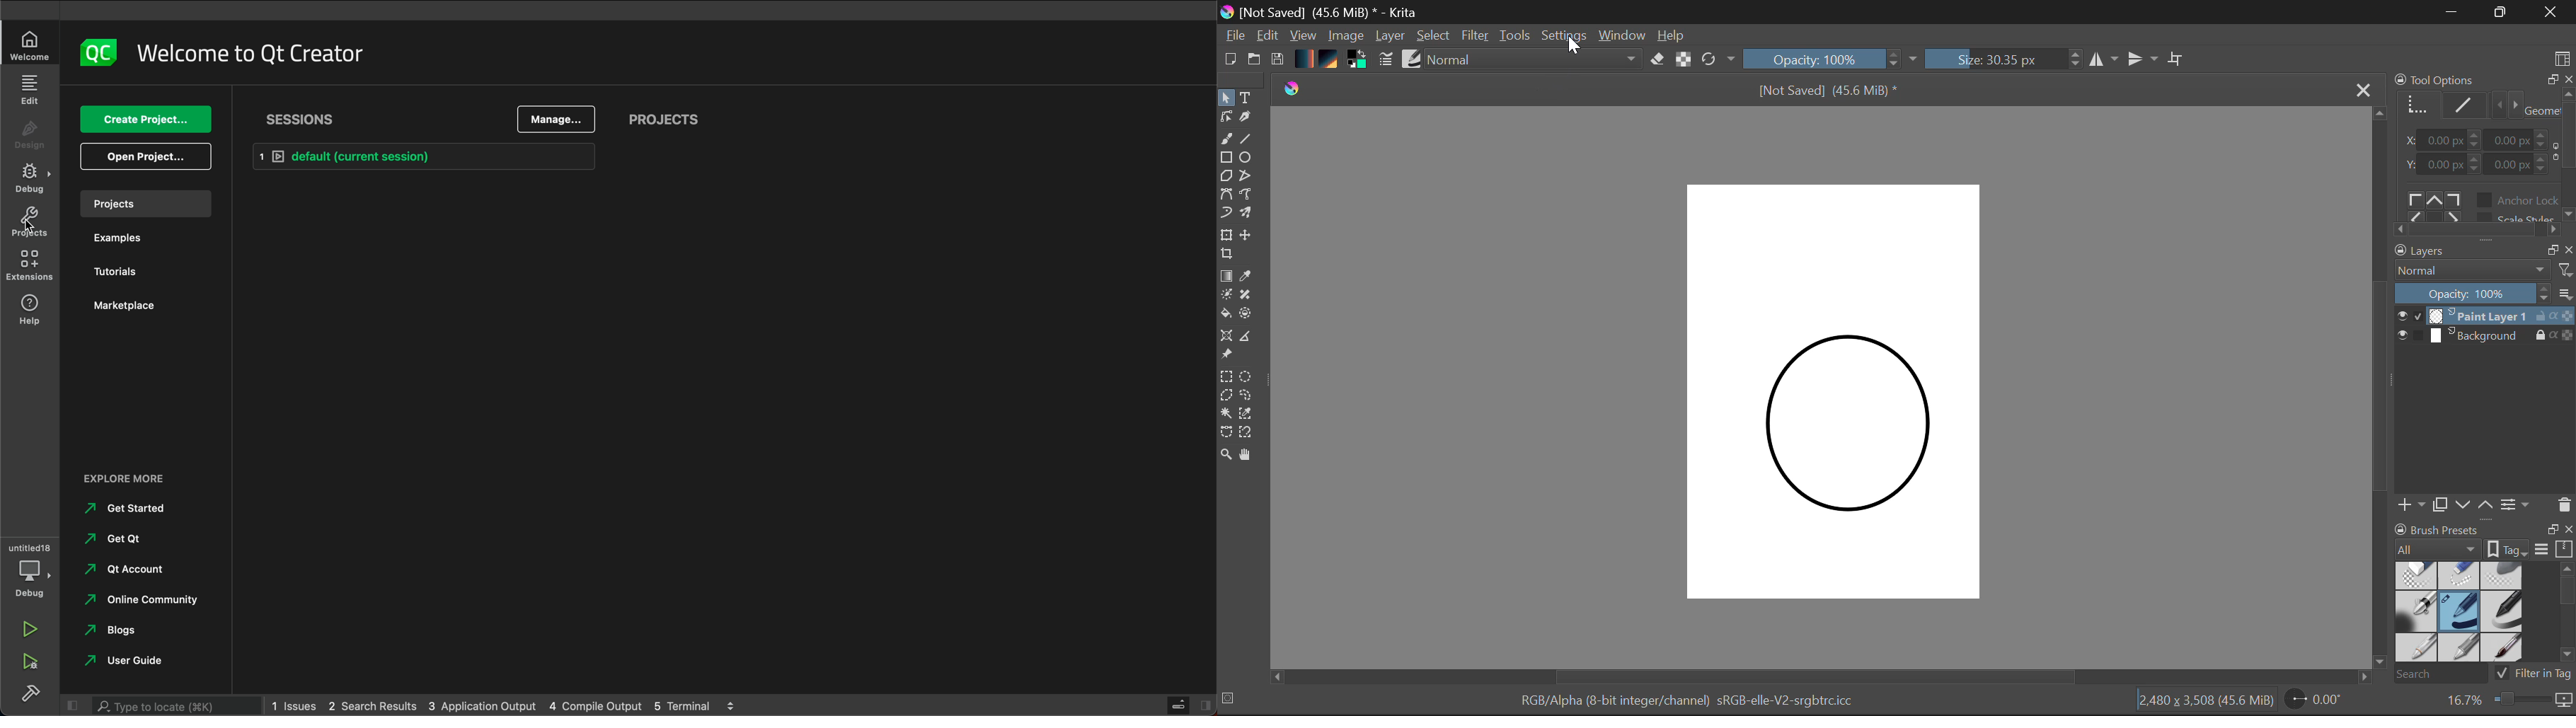  I want to click on logs, so click(737, 705).